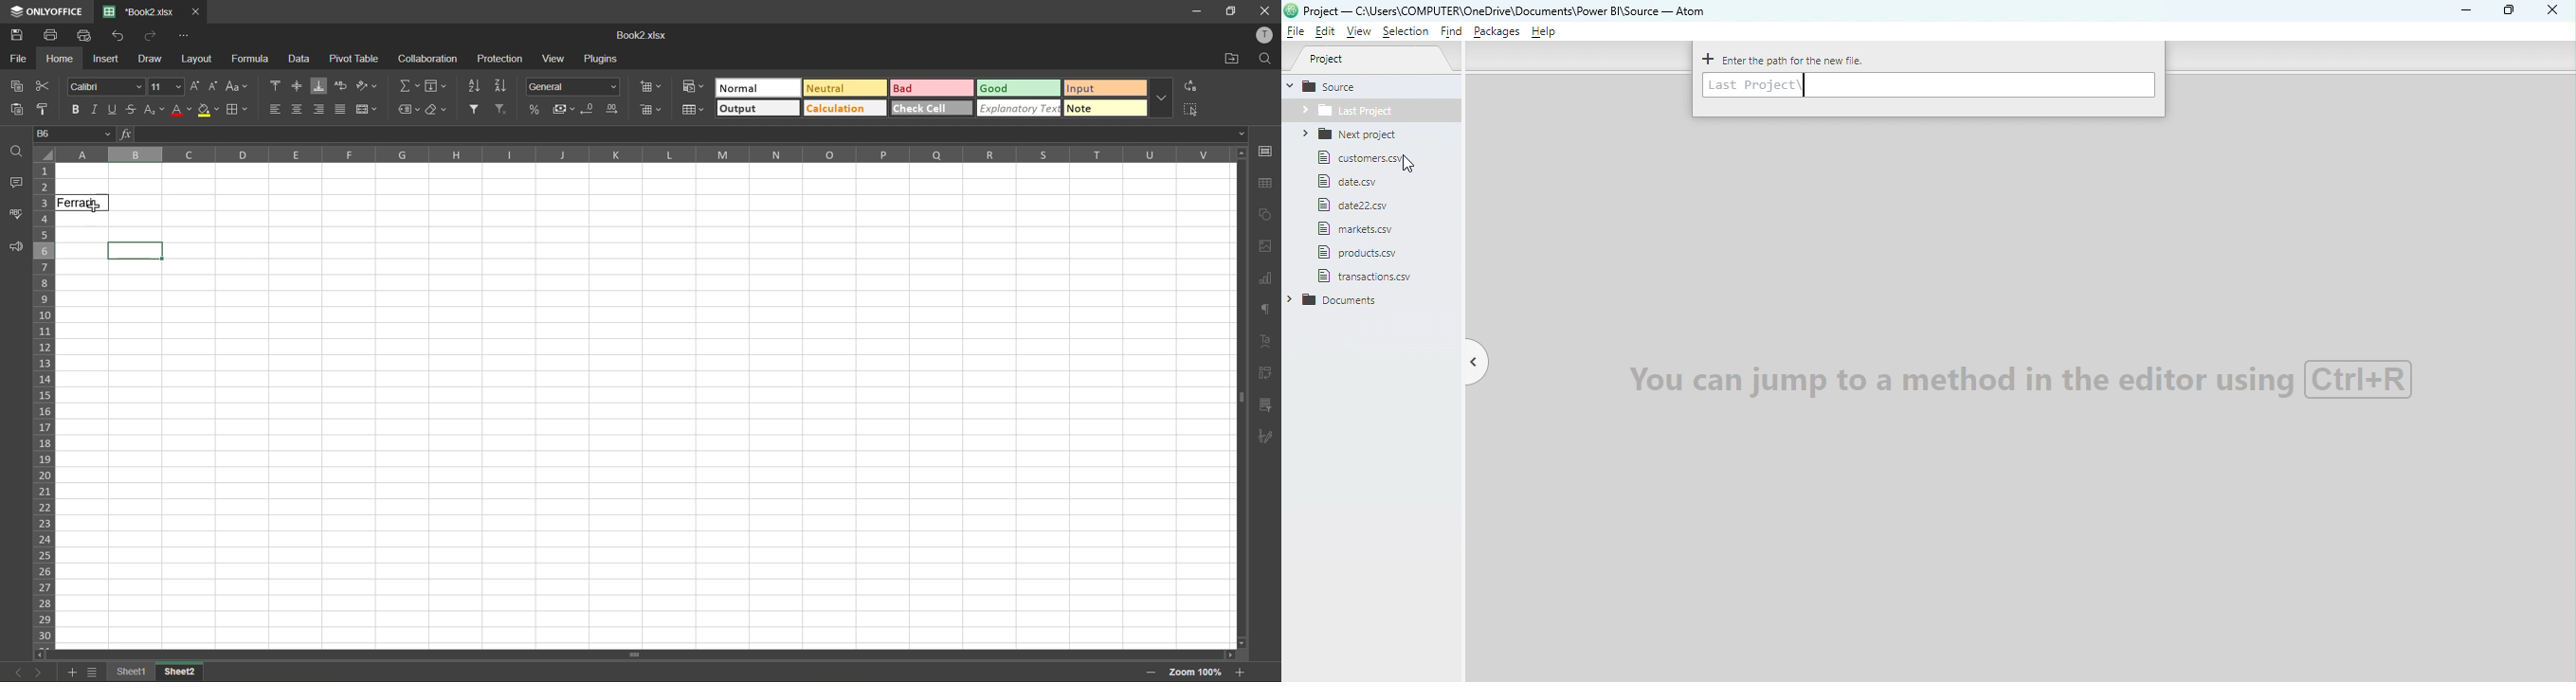 The width and height of the screenshot is (2576, 700). What do you see at coordinates (238, 111) in the screenshot?
I see `borders` at bounding box center [238, 111].